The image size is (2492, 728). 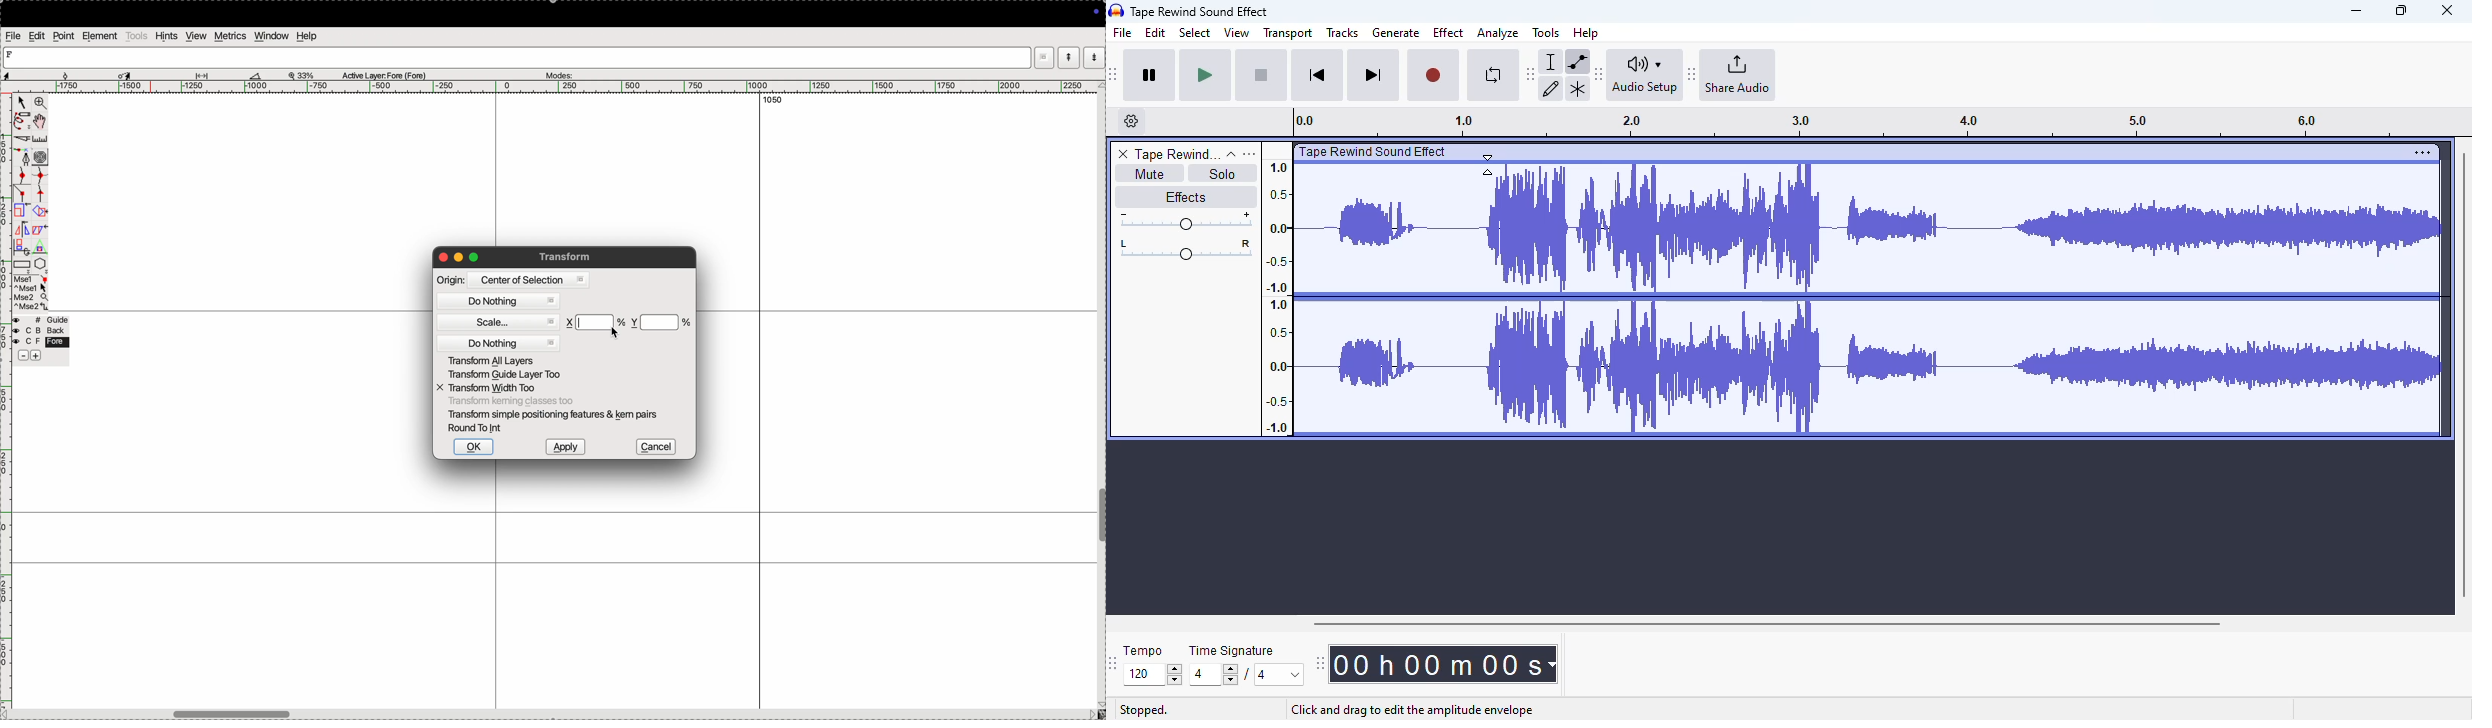 What do you see at coordinates (1148, 174) in the screenshot?
I see `mute` at bounding box center [1148, 174].